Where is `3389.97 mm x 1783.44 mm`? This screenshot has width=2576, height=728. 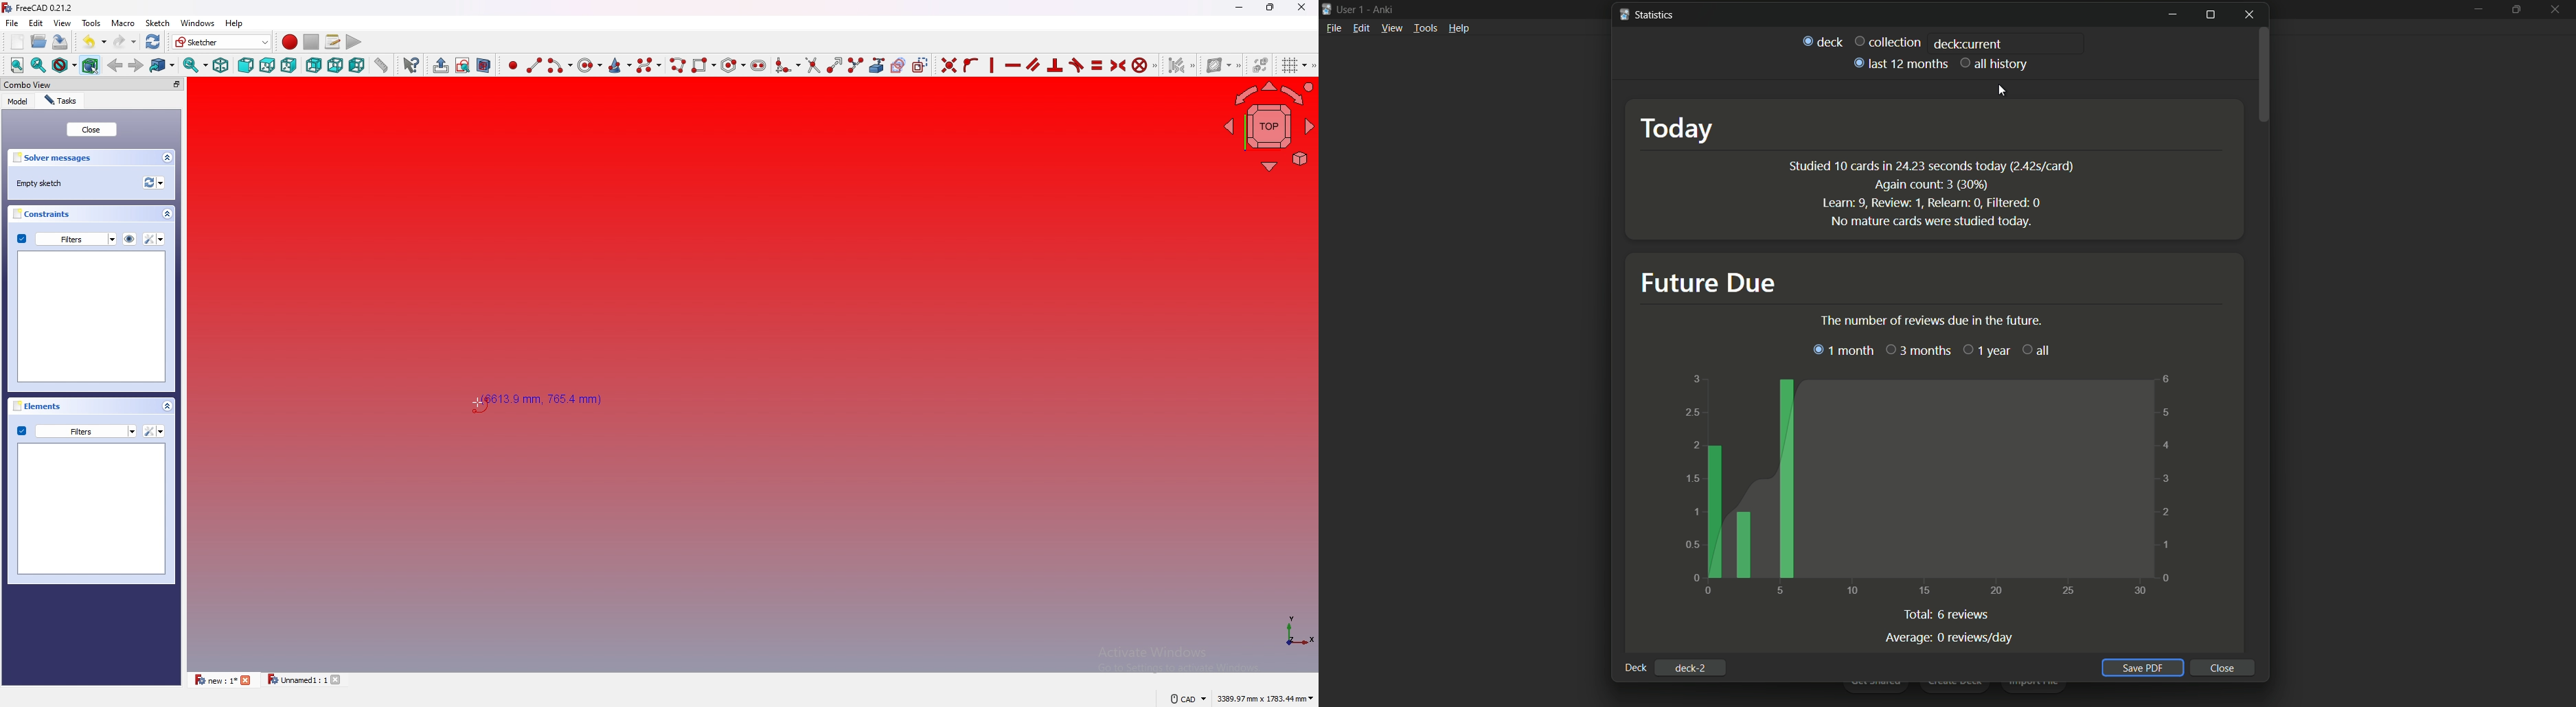 3389.97 mm x 1783.44 mm is located at coordinates (1264, 698).